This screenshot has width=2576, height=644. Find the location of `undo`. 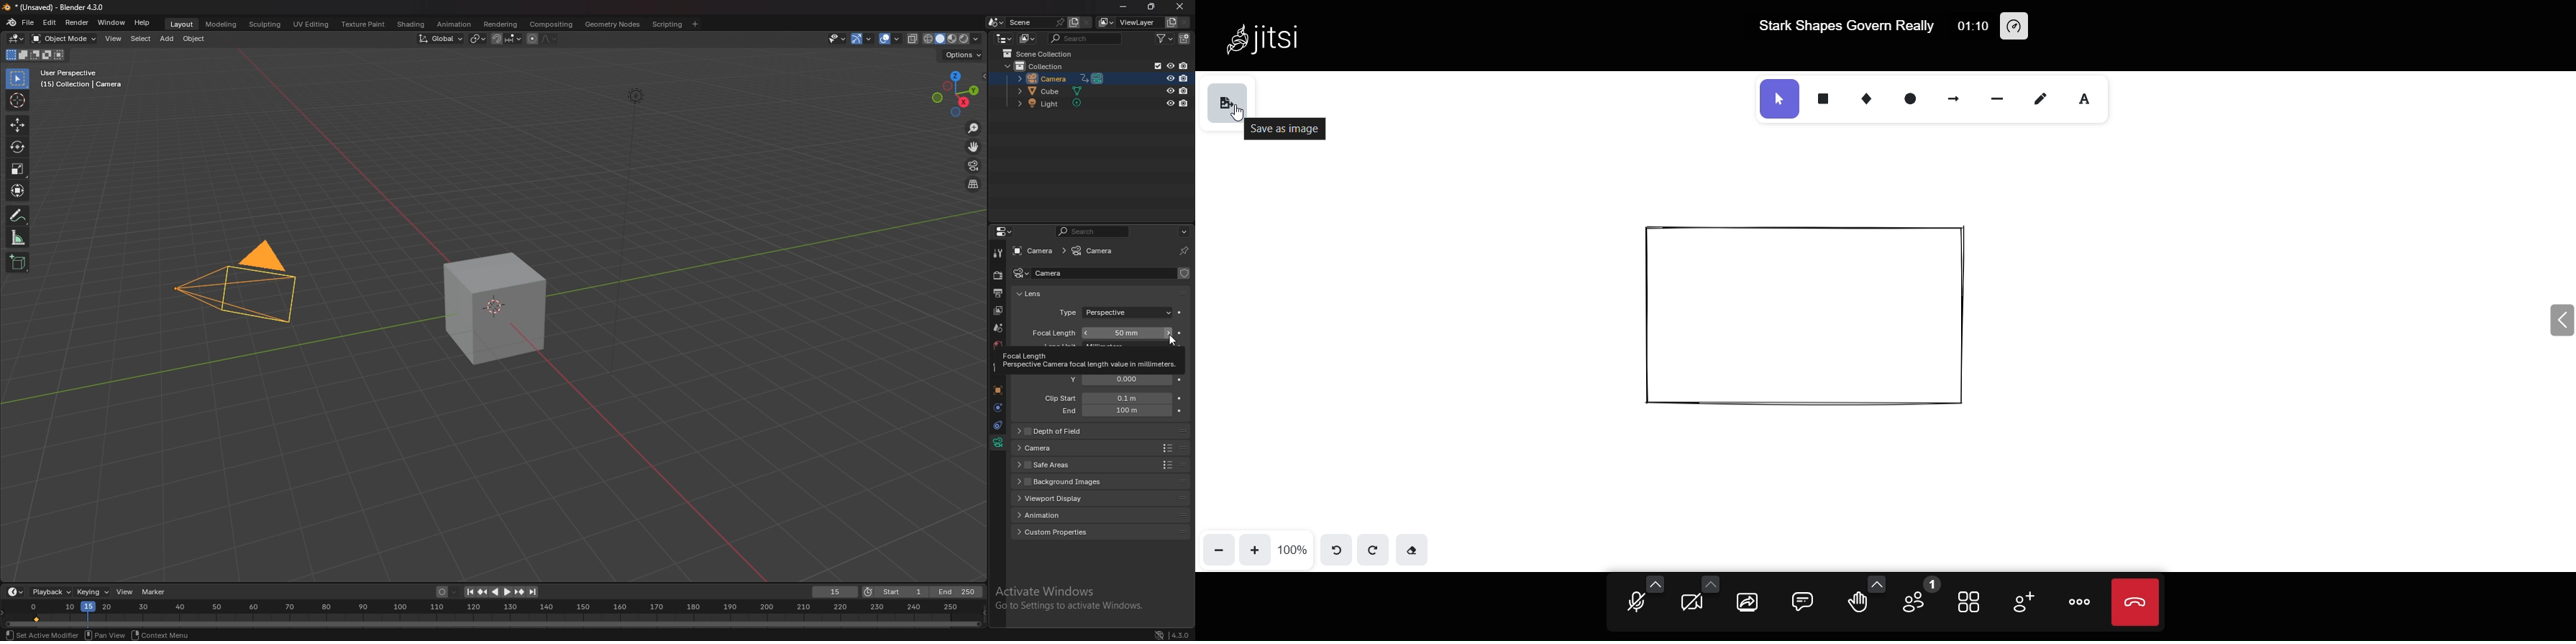

undo is located at coordinates (1334, 549).